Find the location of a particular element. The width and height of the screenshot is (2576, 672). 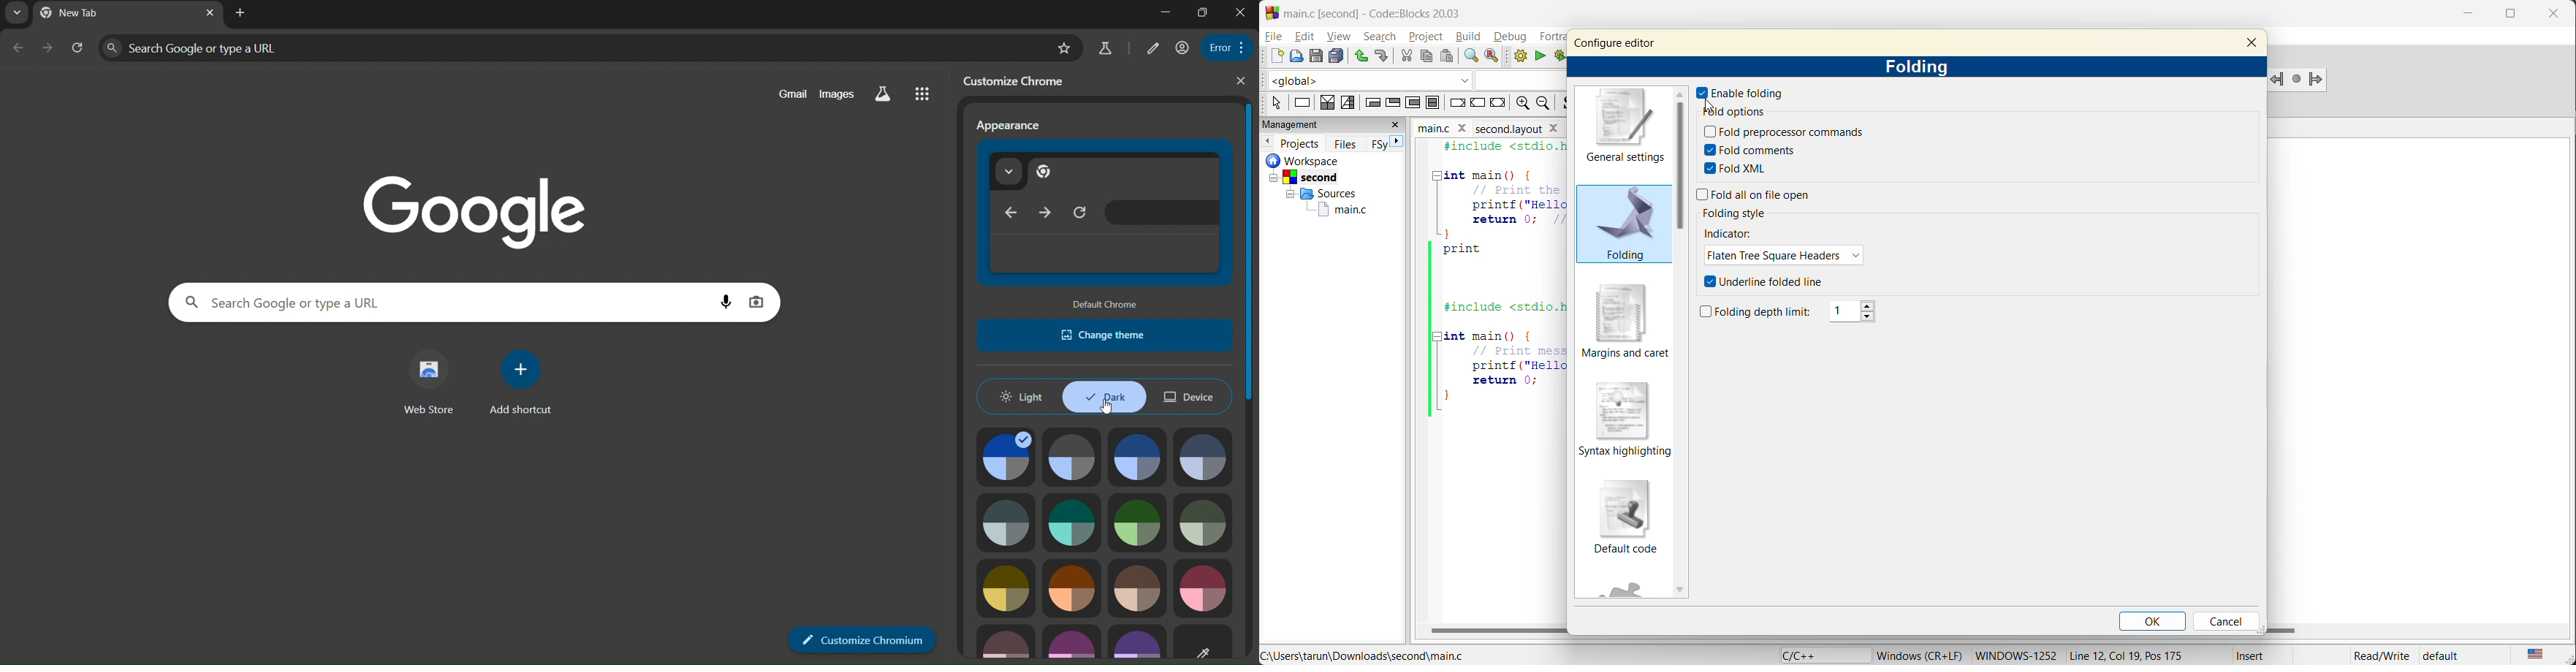

search labs is located at coordinates (1105, 48).